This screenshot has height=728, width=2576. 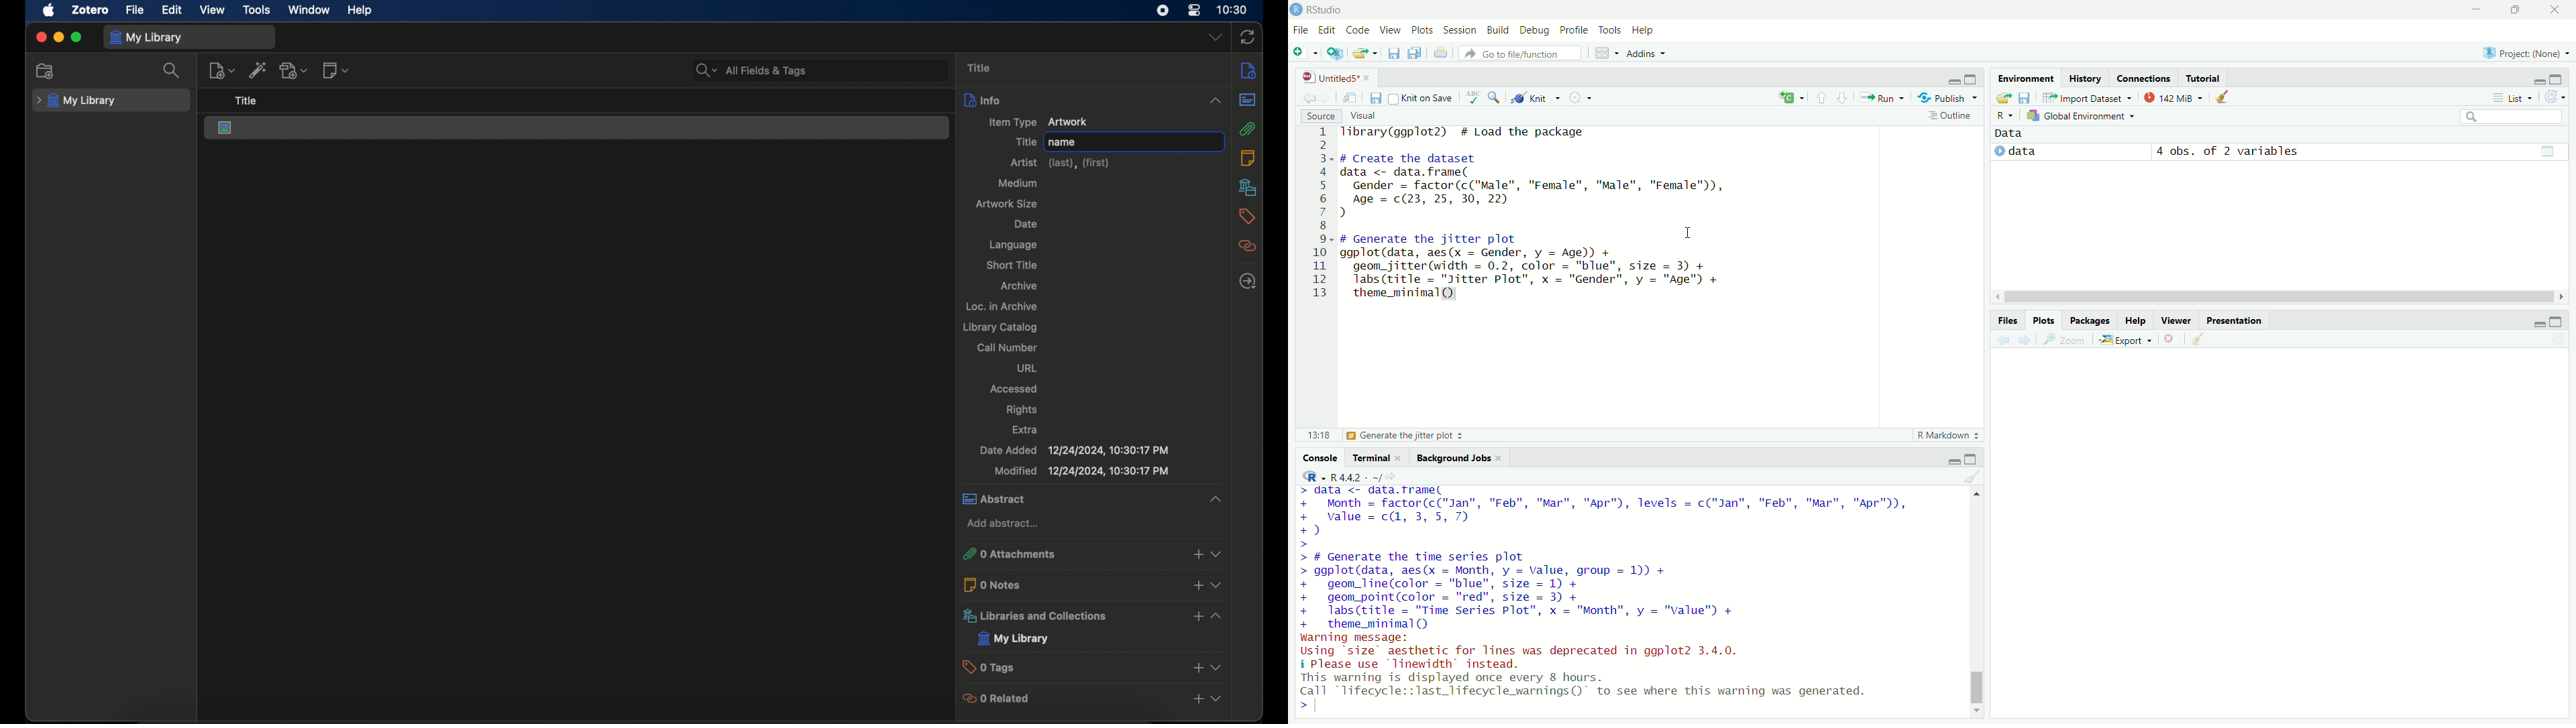 I want to click on 0 tags, so click(x=1022, y=667).